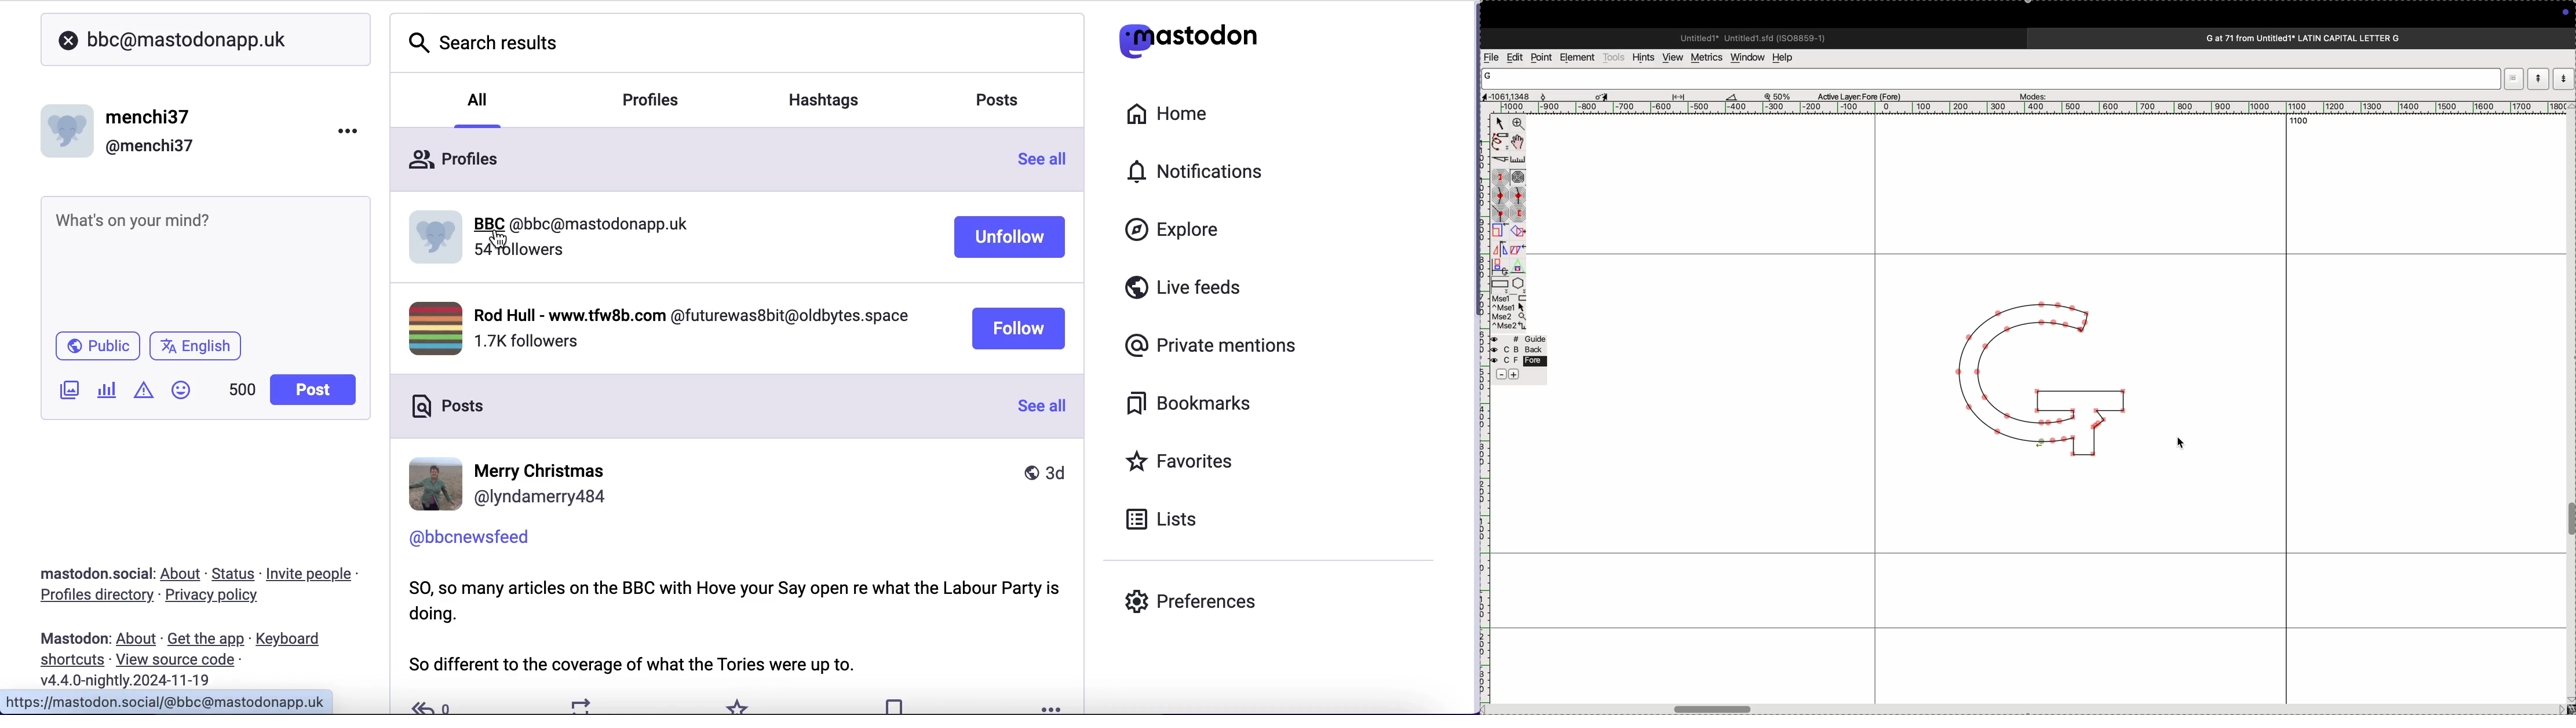  Describe the element at coordinates (68, 390) in the screenshot. I see `add an image` at that location.